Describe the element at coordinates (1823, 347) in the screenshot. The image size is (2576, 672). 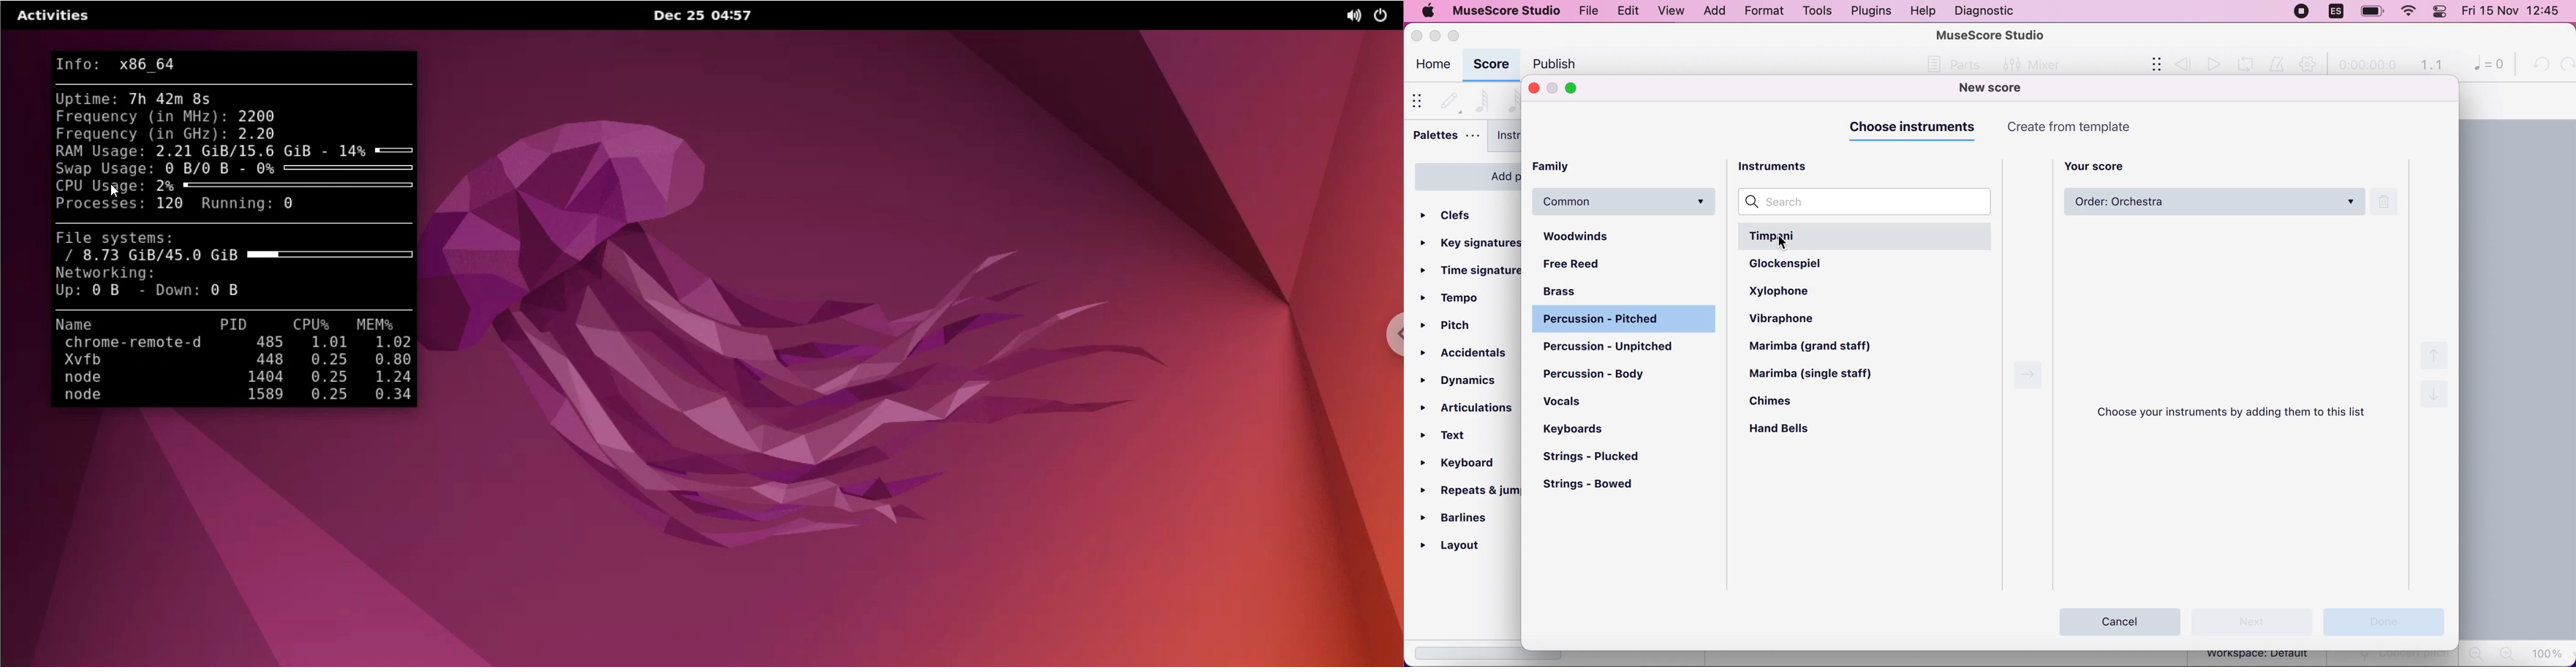
I see `marimba (grand staff)` at that location.